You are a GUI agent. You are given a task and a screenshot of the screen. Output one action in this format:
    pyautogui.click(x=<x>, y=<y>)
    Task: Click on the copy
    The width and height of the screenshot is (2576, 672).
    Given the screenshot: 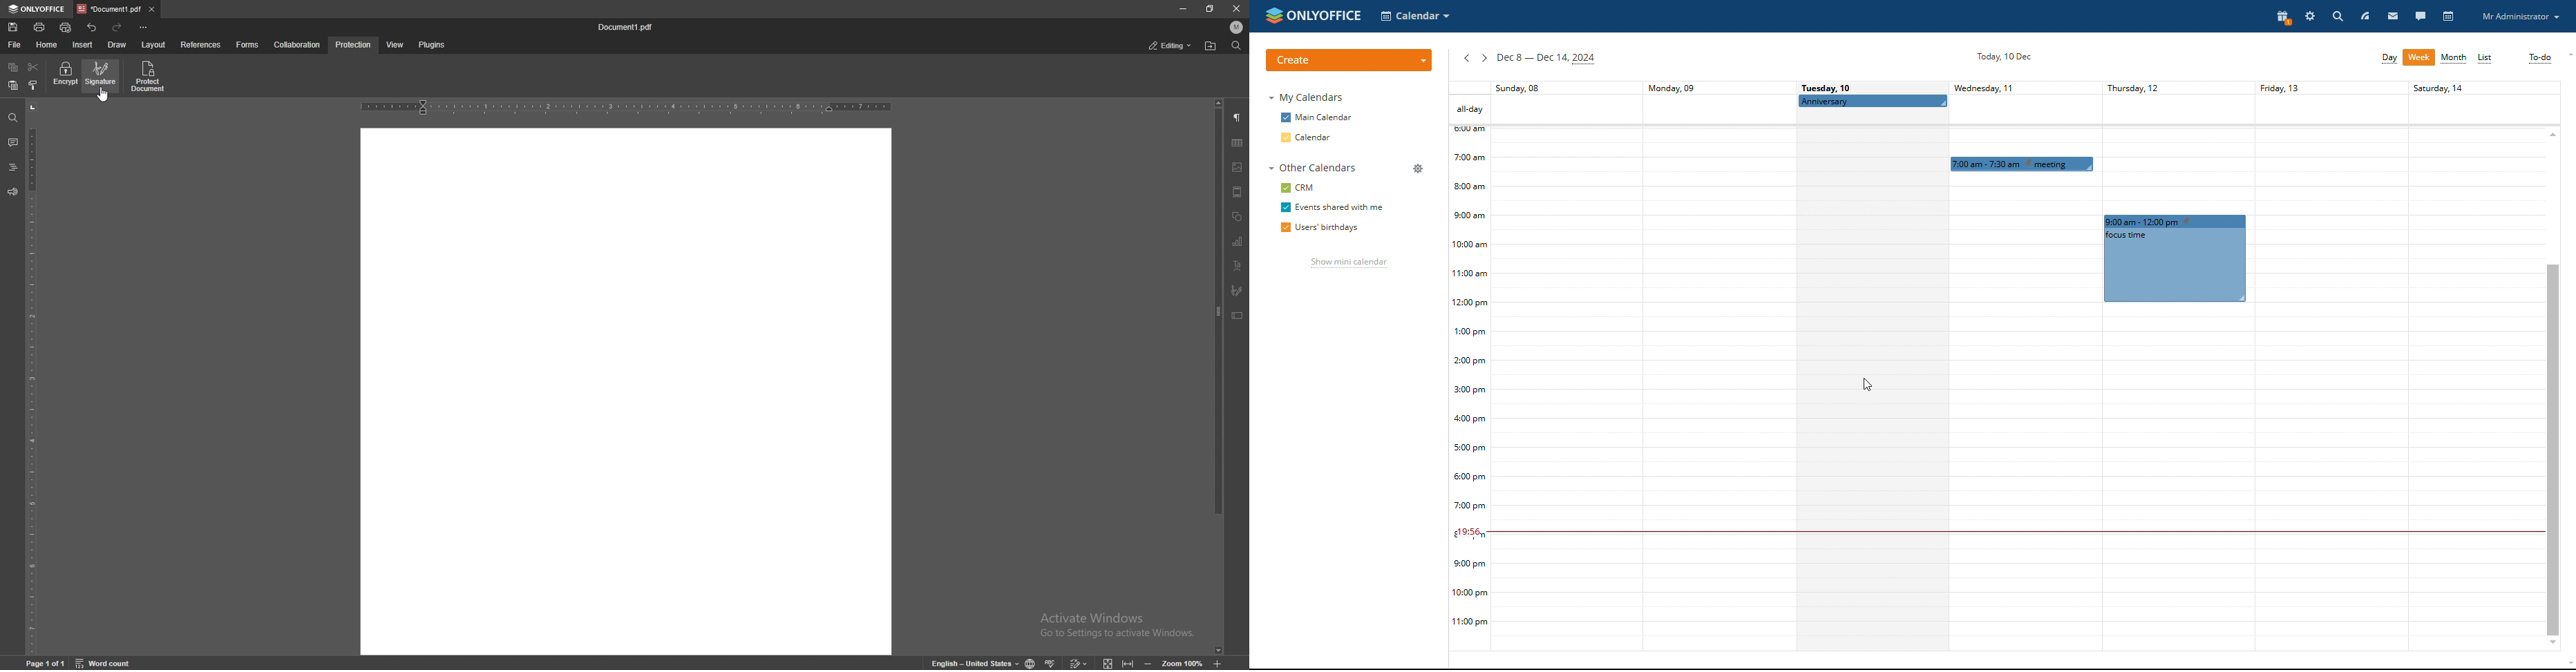 What is the action you would take?
    pyautogui.click(x=13, y=68)
    